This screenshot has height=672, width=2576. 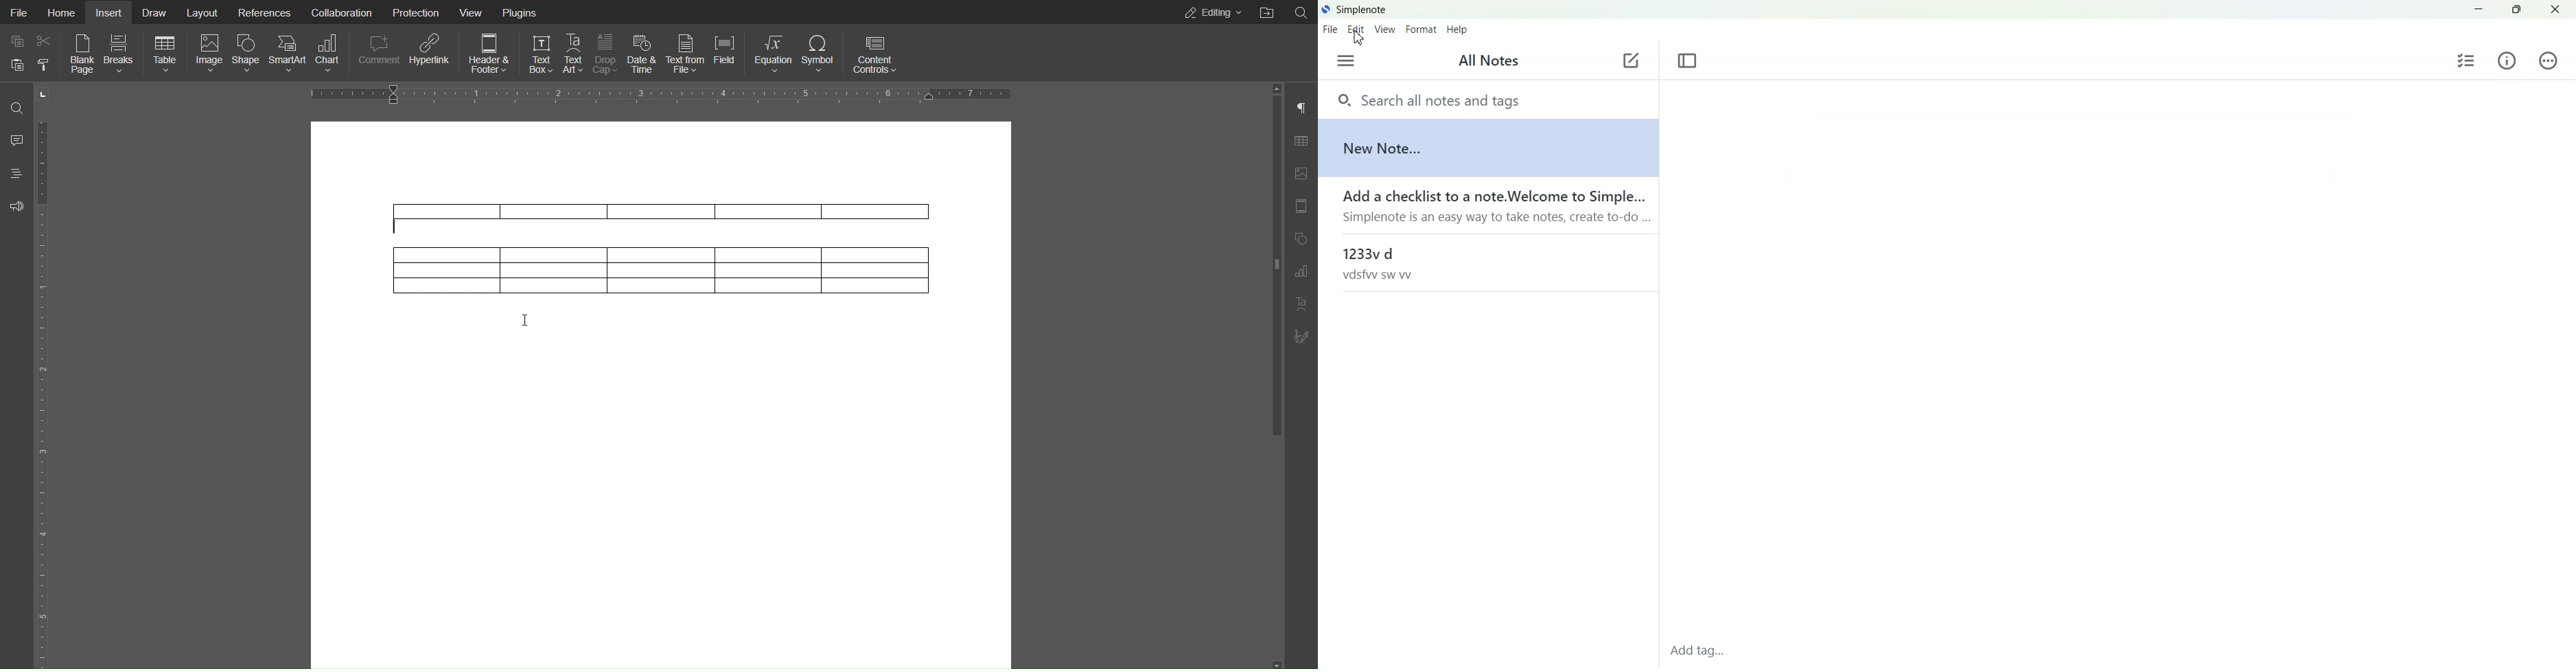 What do you see at coordinates (877, 53) in the screenshot?
I see `Content Controls` at bounding box center [877, 53].